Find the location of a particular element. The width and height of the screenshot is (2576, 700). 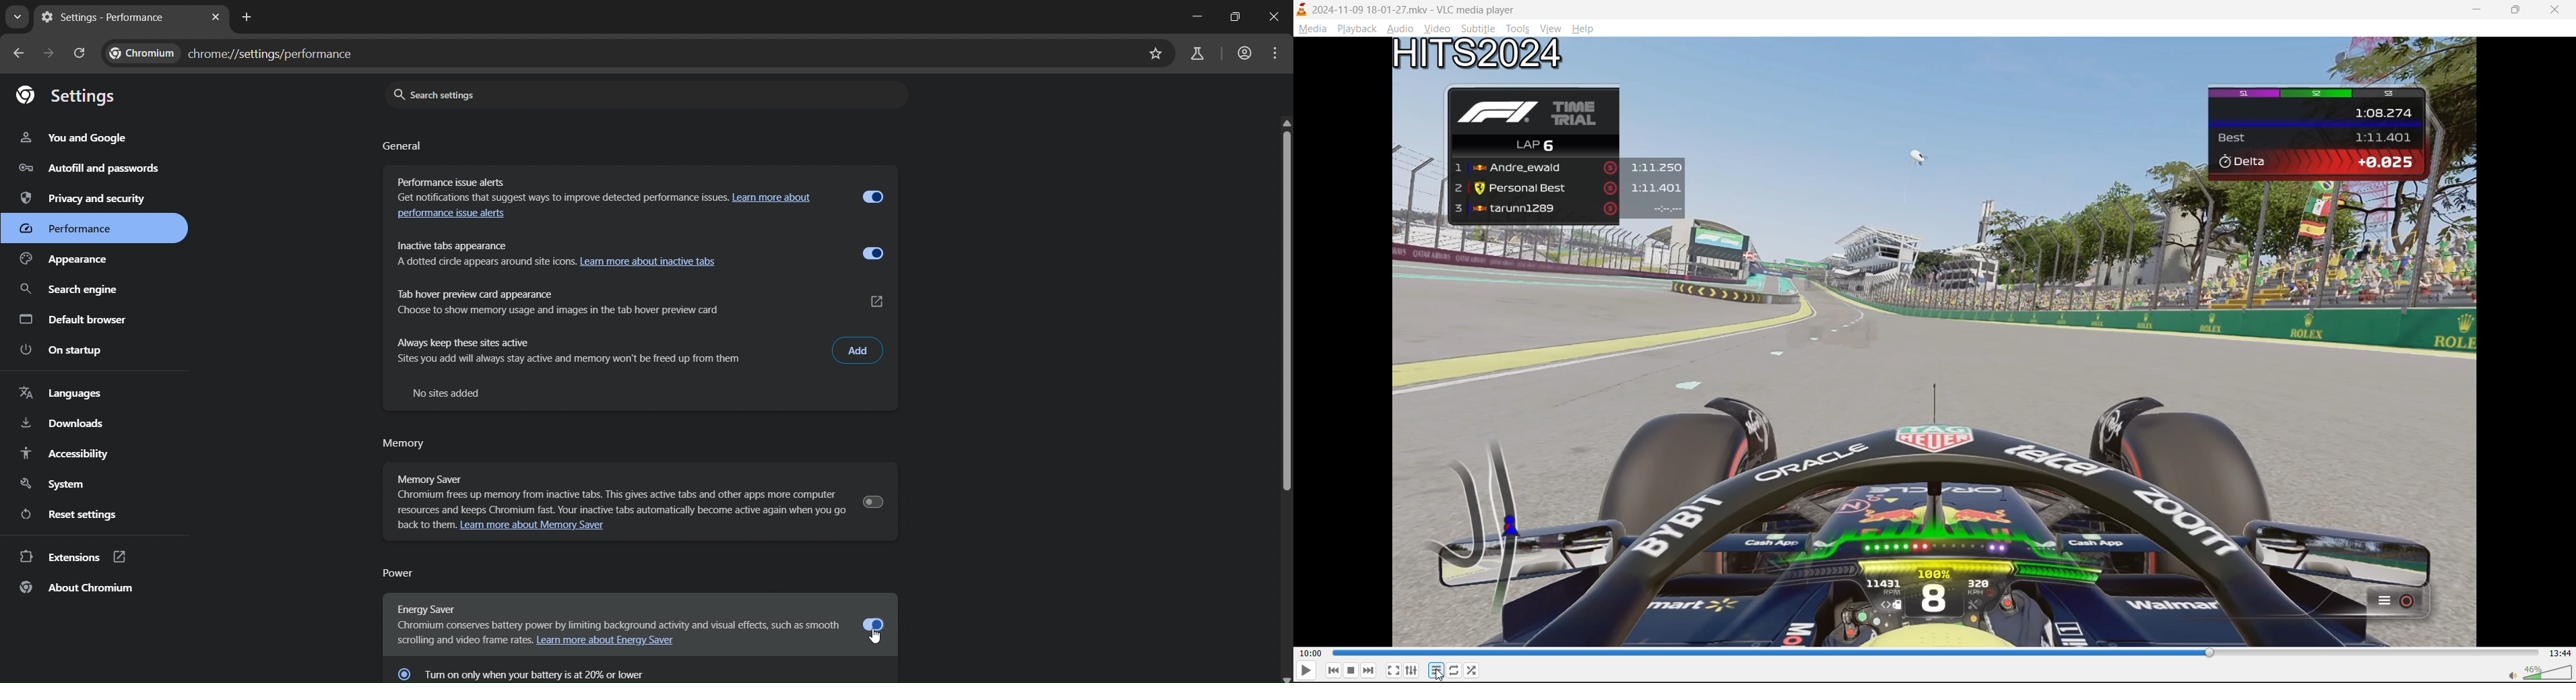

video is located at coordinates (1440, 28).